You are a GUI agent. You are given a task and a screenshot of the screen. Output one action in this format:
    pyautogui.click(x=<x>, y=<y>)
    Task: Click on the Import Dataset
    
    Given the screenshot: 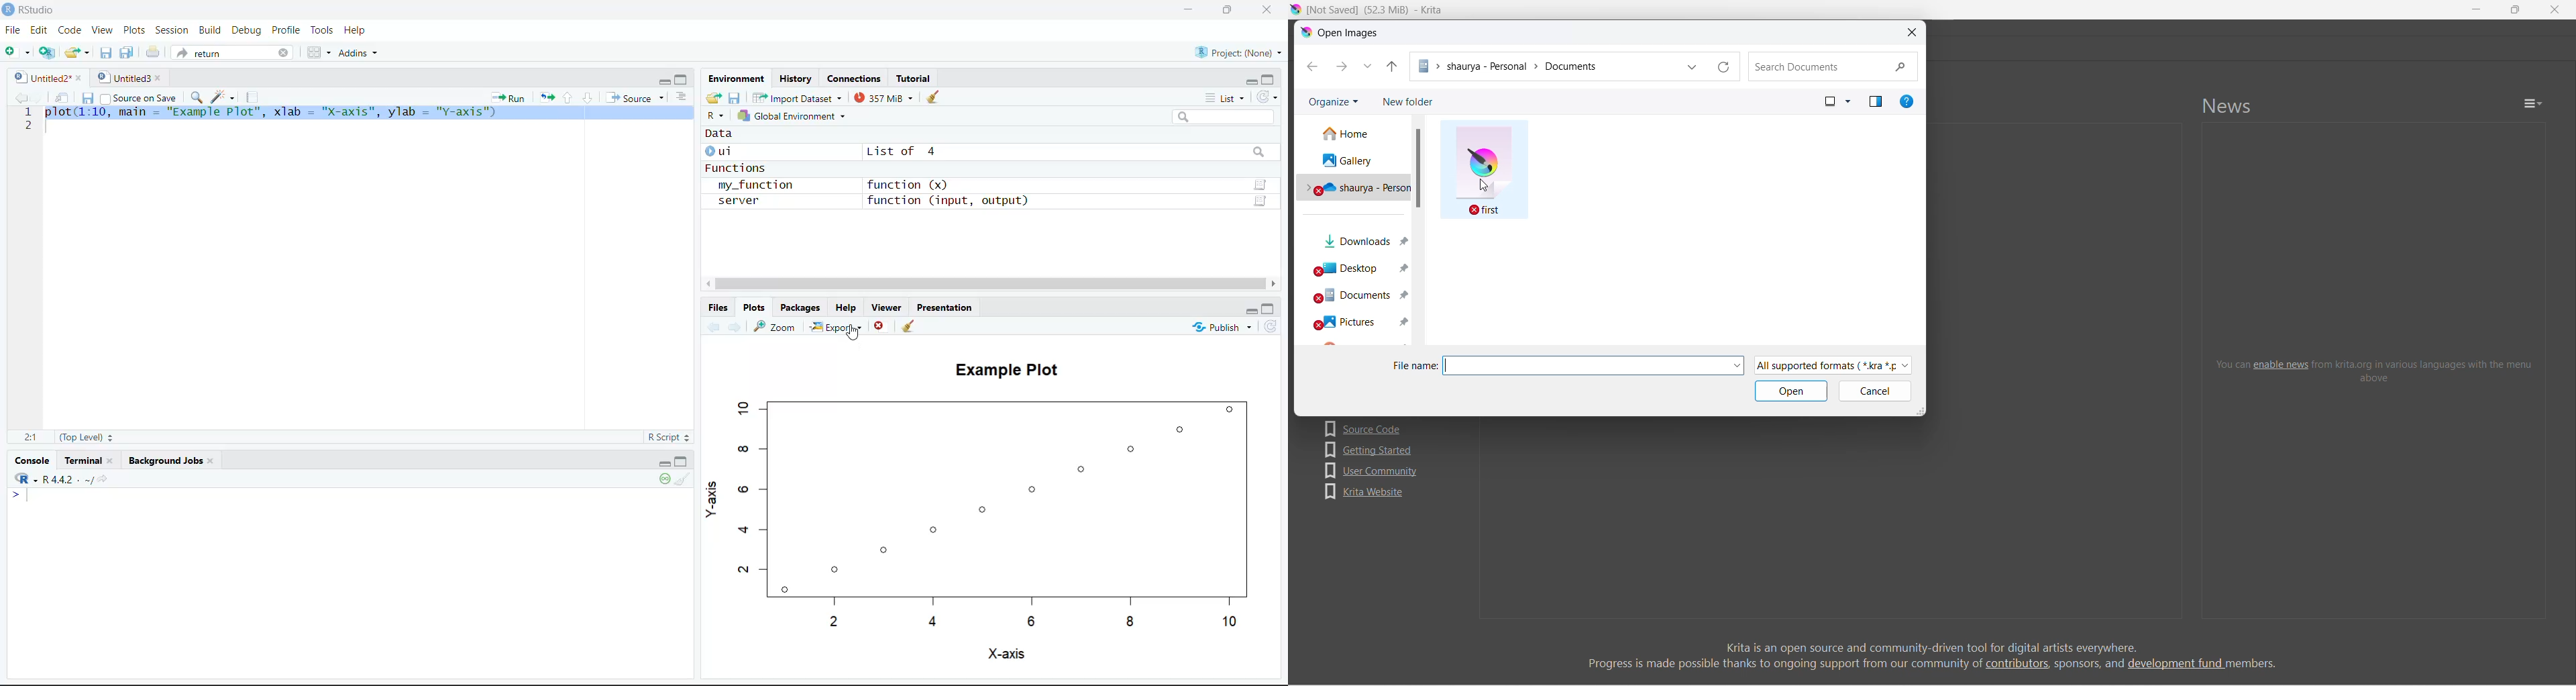 What is the action you would take?
    pyautogui.click(x=796, y=97)
    